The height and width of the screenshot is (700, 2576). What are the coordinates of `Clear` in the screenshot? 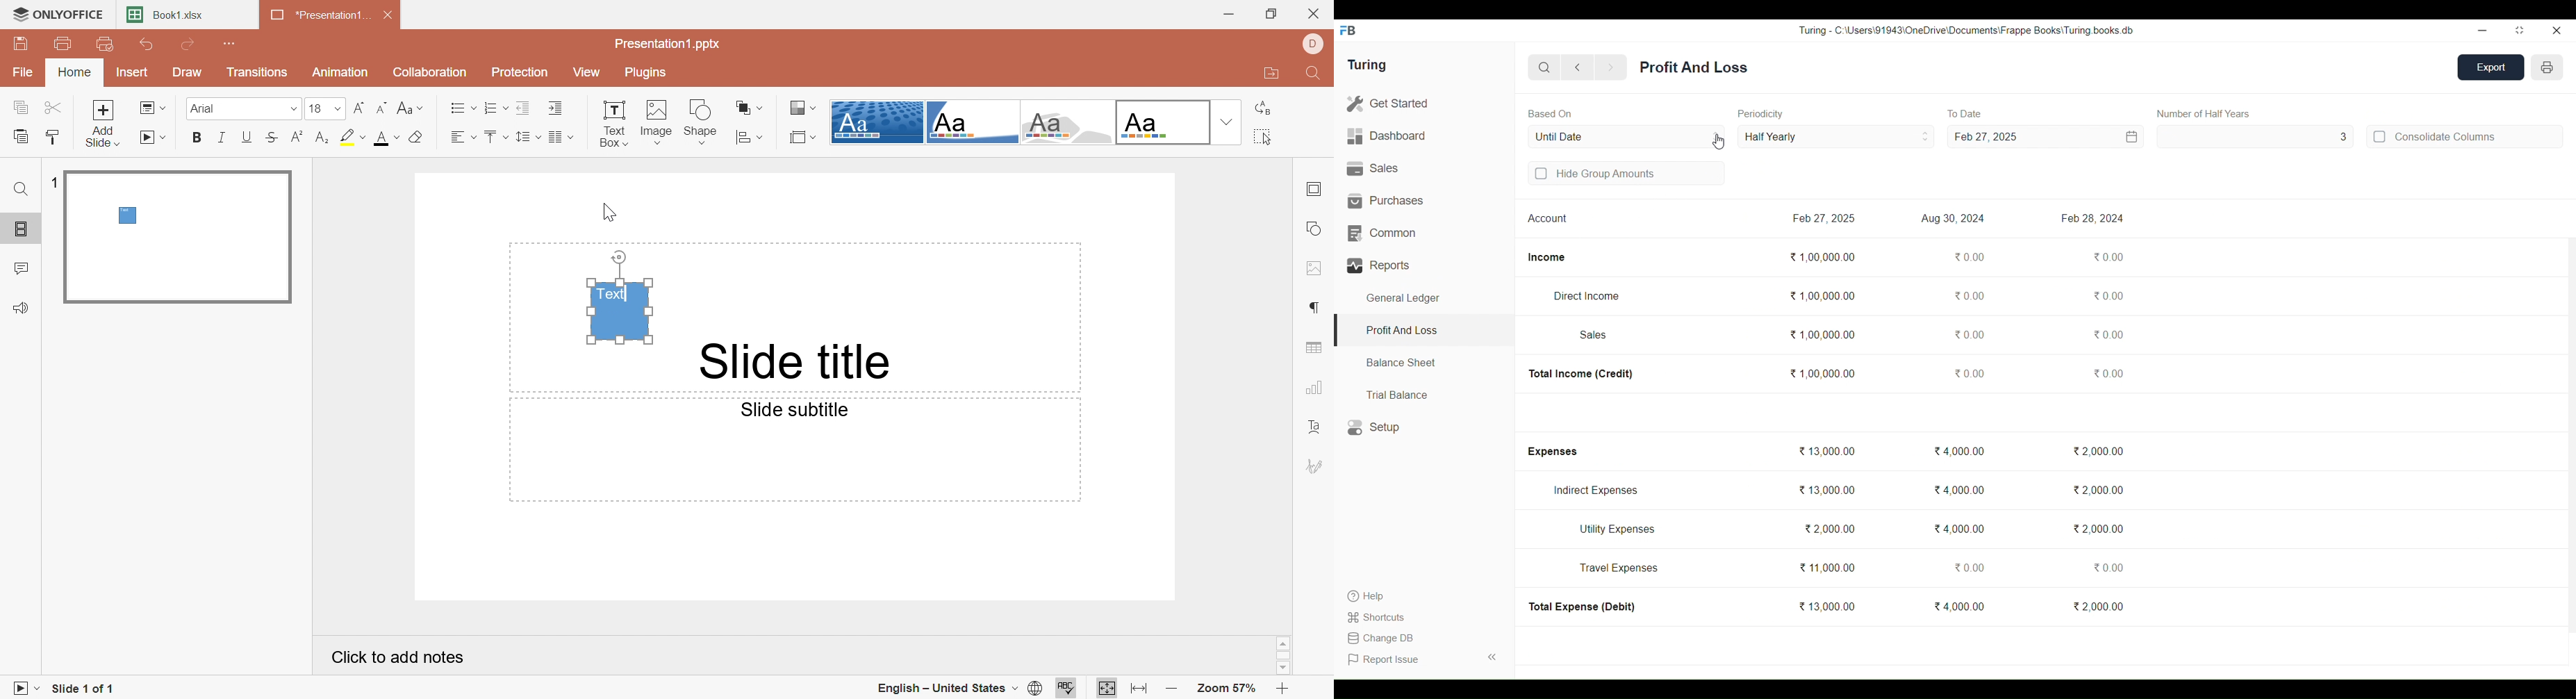 It's located at (420, 136).